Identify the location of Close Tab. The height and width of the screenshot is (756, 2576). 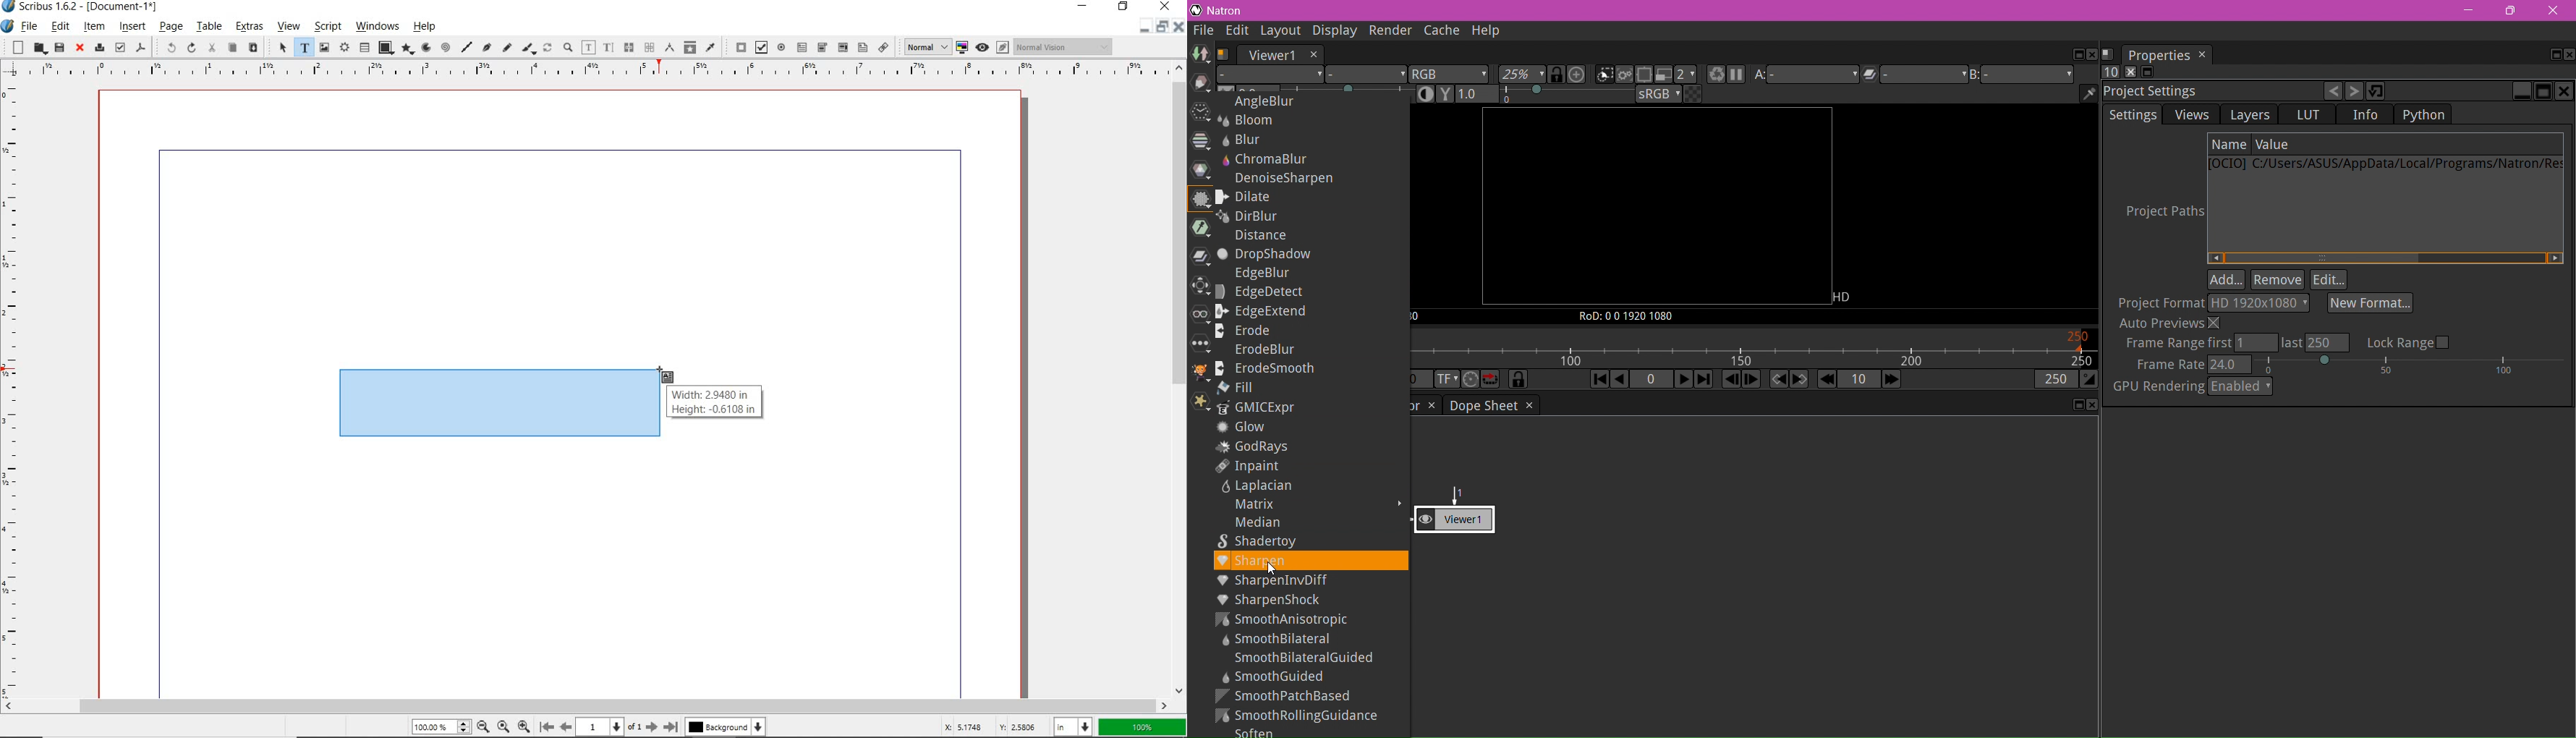
(1528, 405).